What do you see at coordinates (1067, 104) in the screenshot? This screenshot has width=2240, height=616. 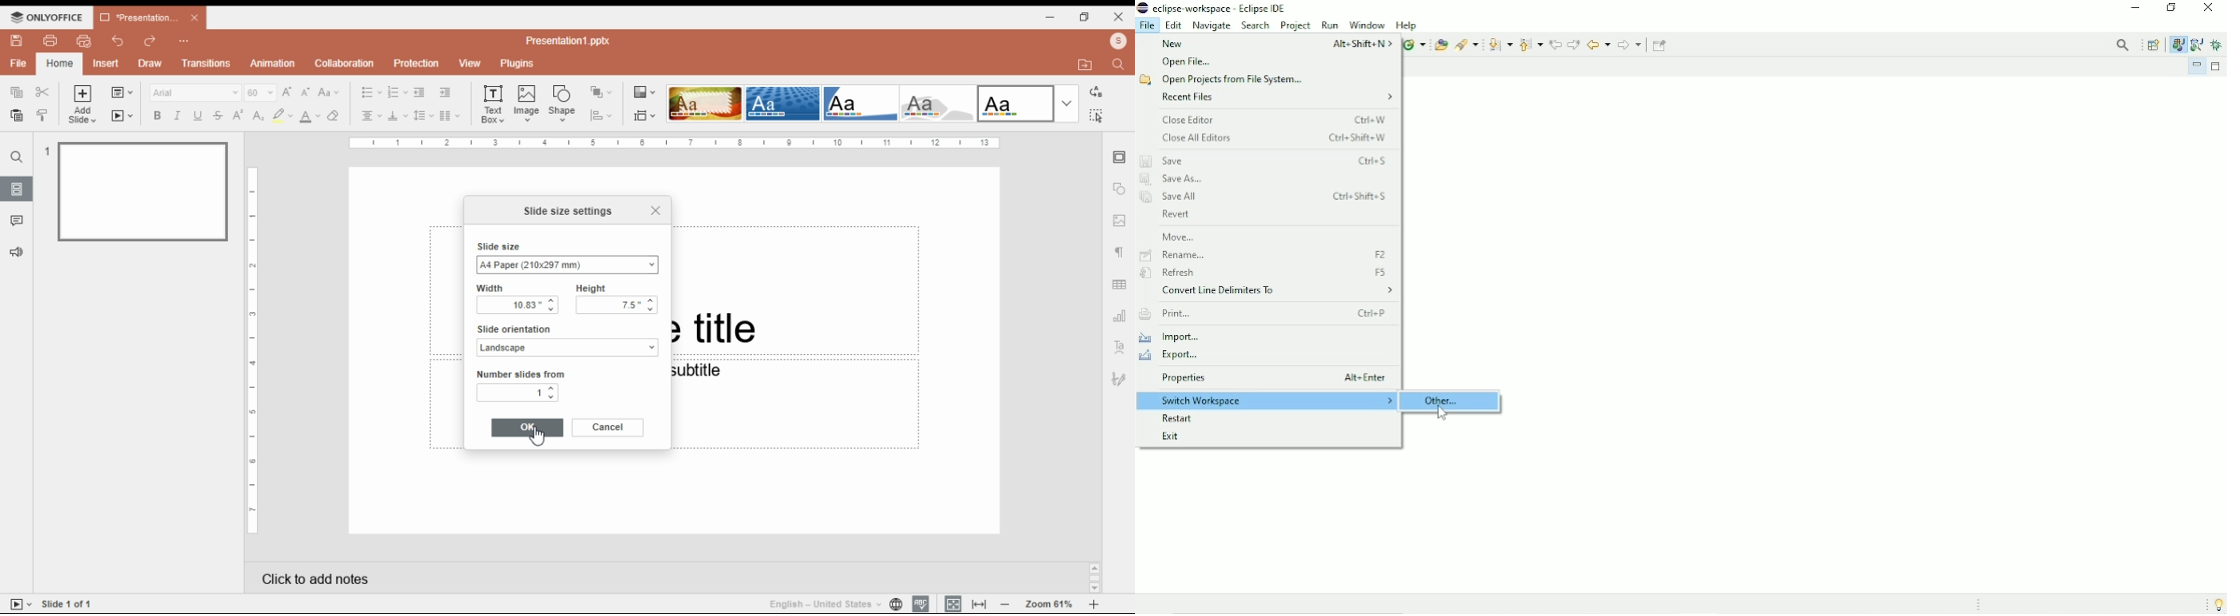 I see `more slide theme options` at bounding box center [1067, 104].